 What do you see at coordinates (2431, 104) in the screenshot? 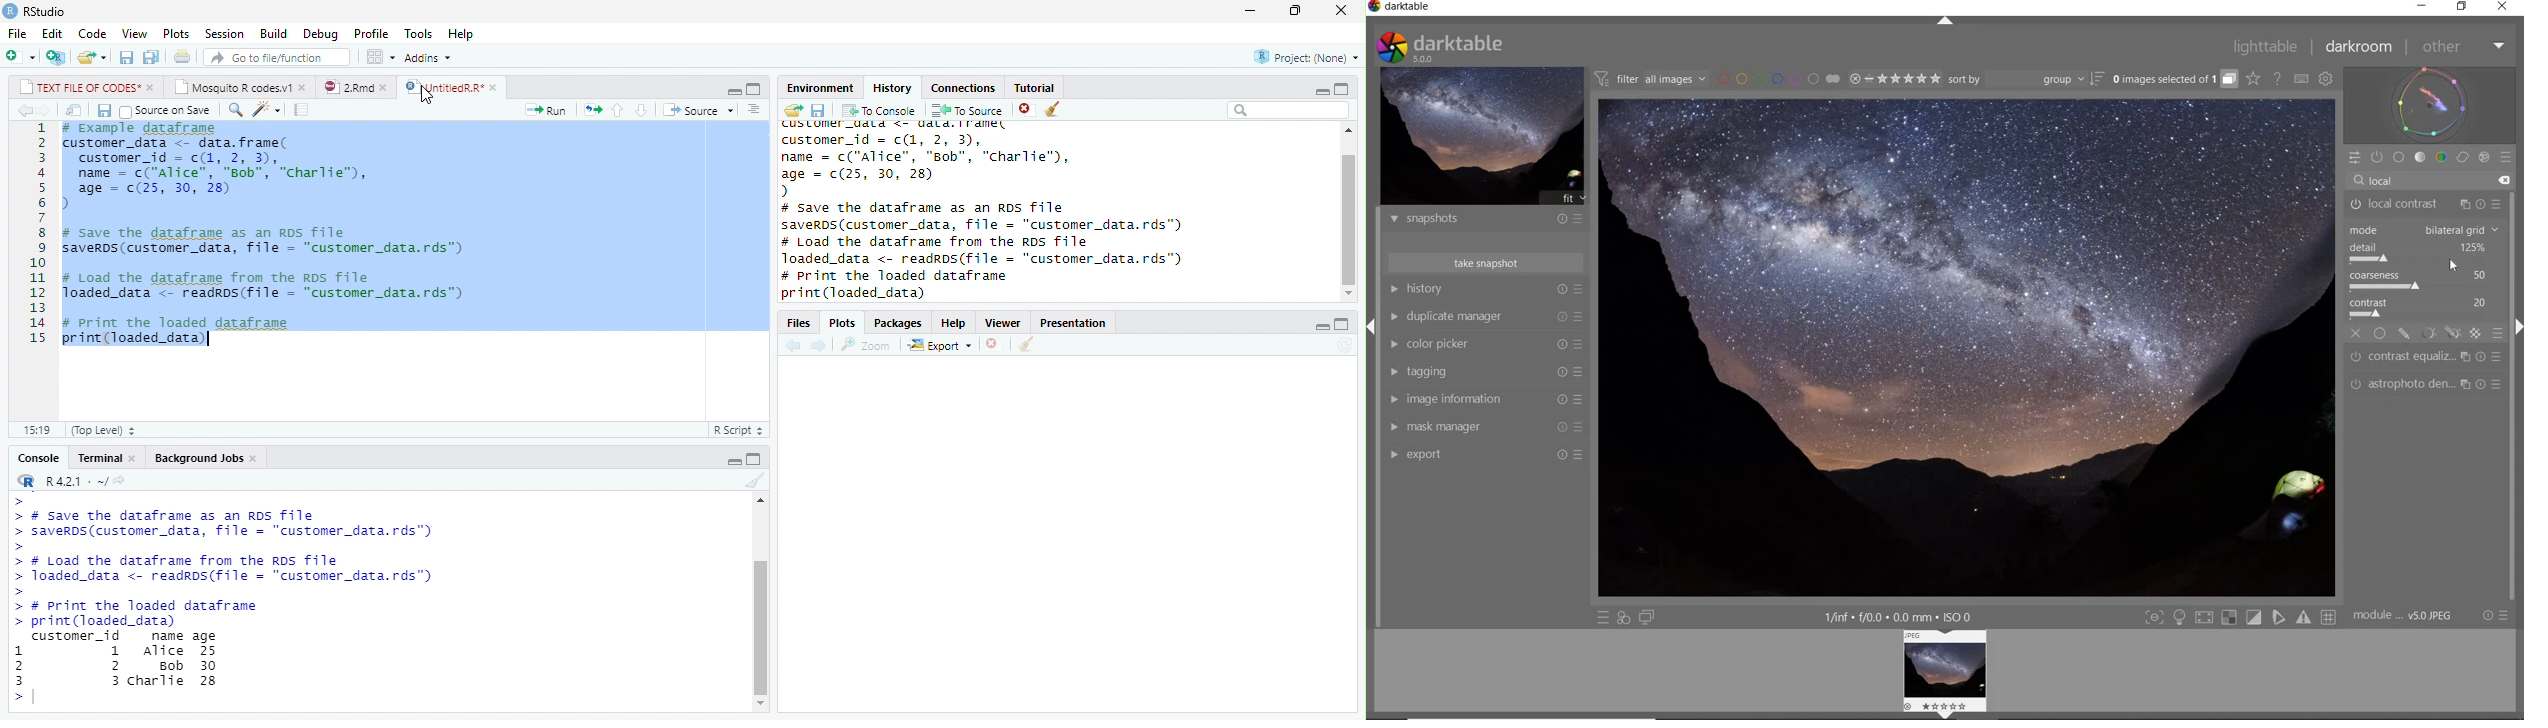
I see `WAVEFORM` at bounding box center [2431, 104].